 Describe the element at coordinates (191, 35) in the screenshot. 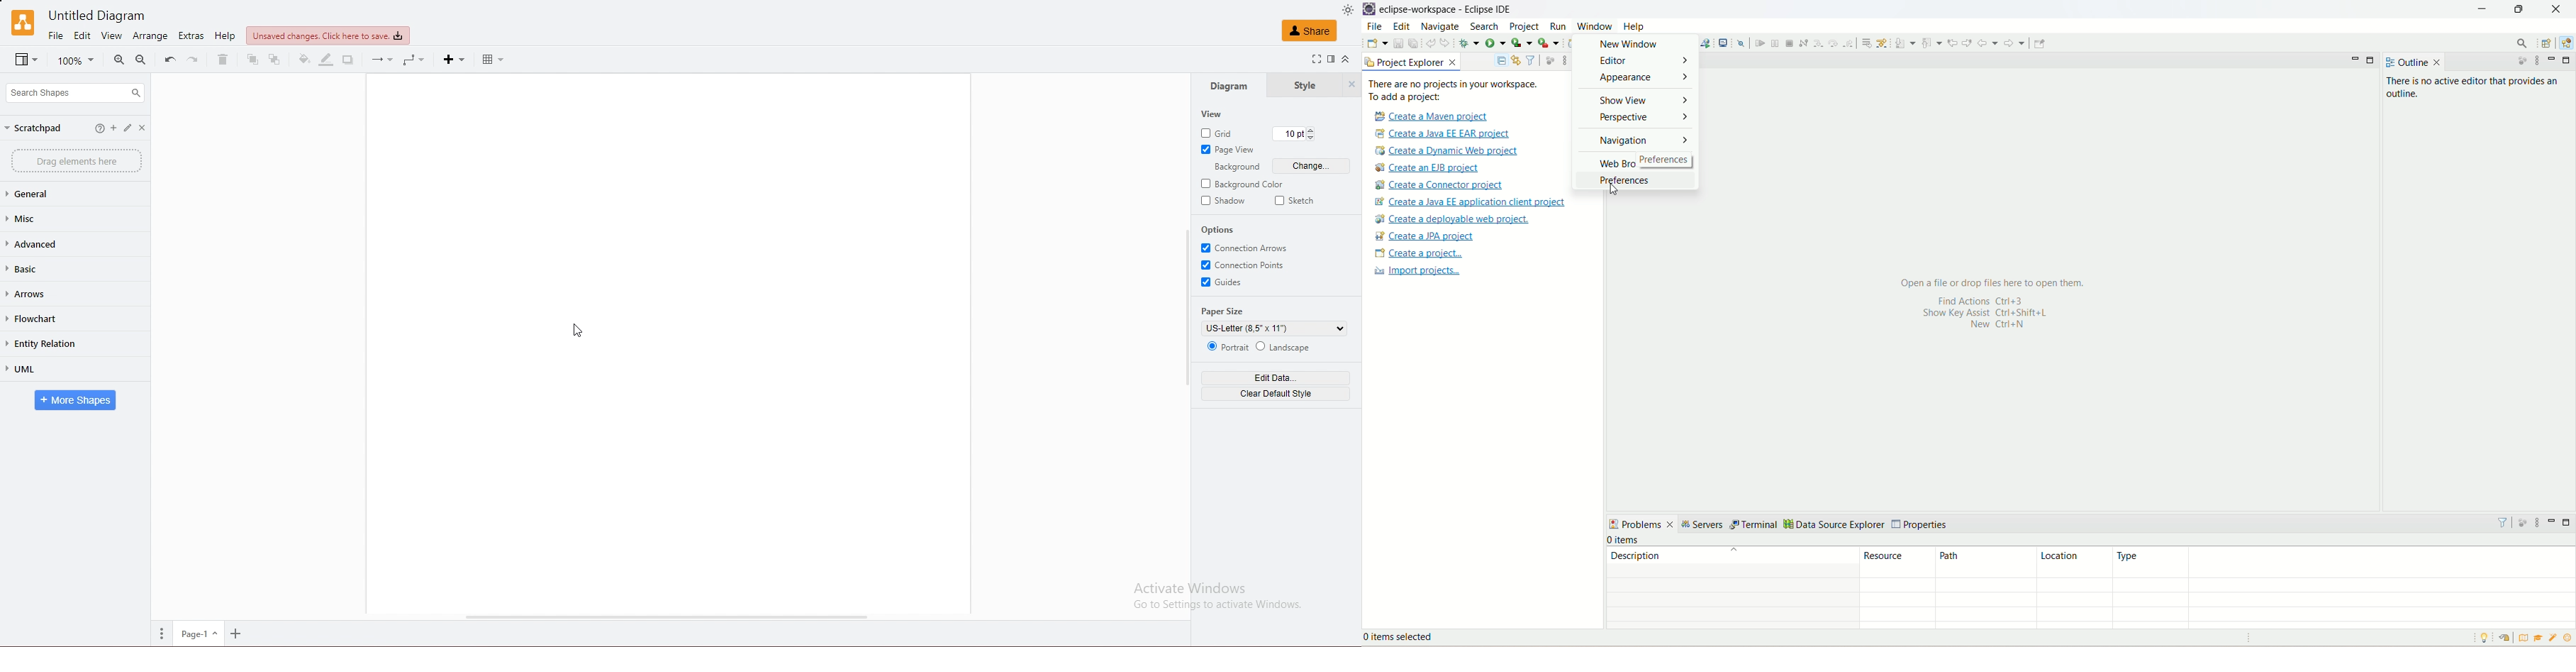

I see `extras` at that location.